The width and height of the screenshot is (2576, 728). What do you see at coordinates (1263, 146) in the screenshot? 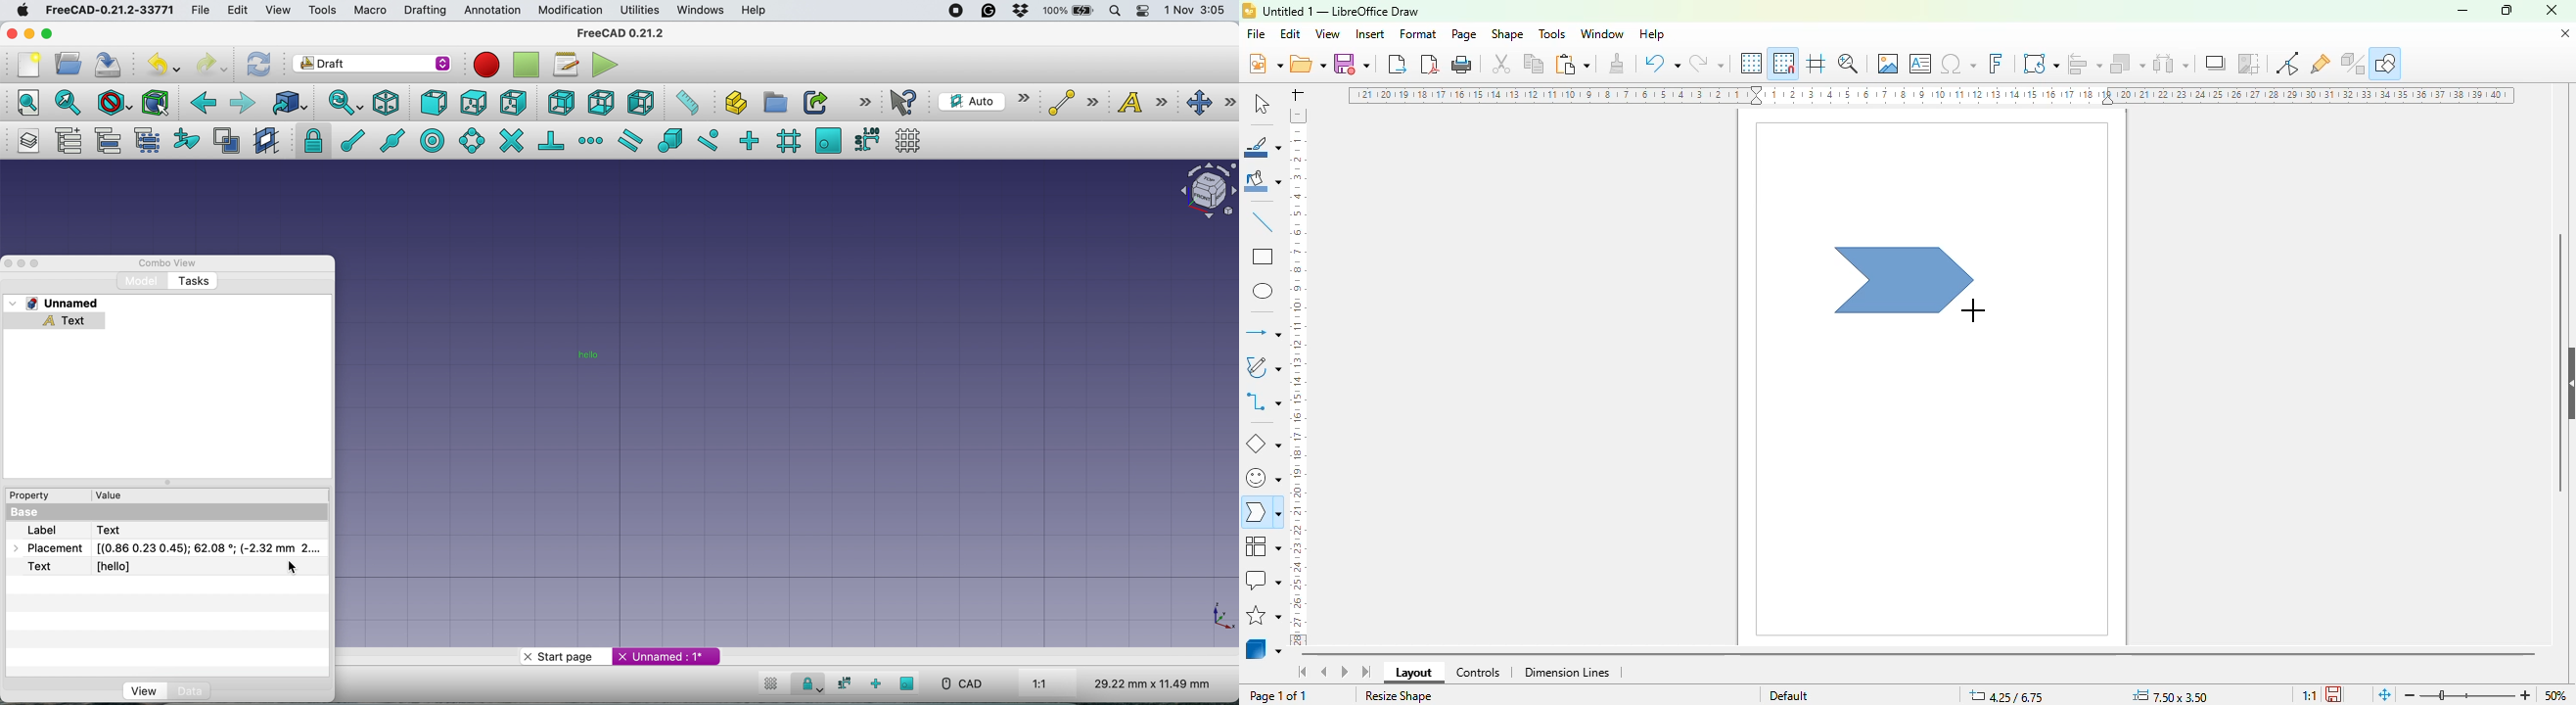
I see `line color` at bounding box center [1263, 146].